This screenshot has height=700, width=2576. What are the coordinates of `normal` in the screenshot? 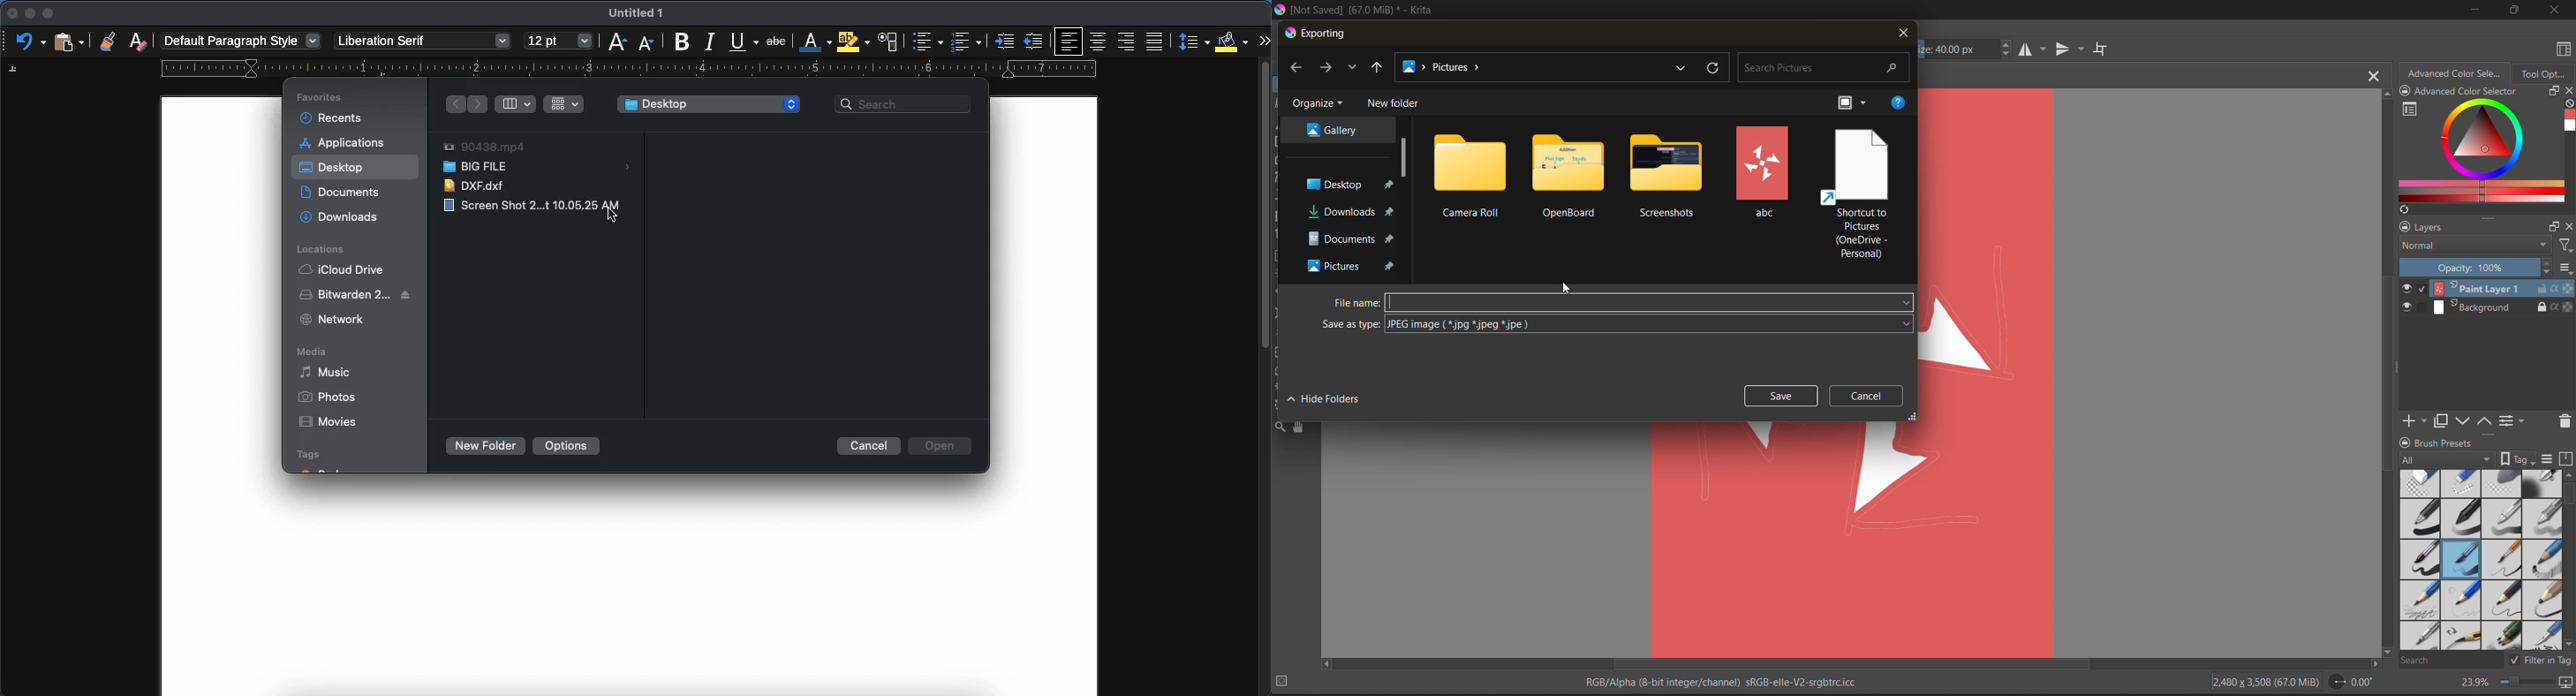 It's located at (2477, 249).